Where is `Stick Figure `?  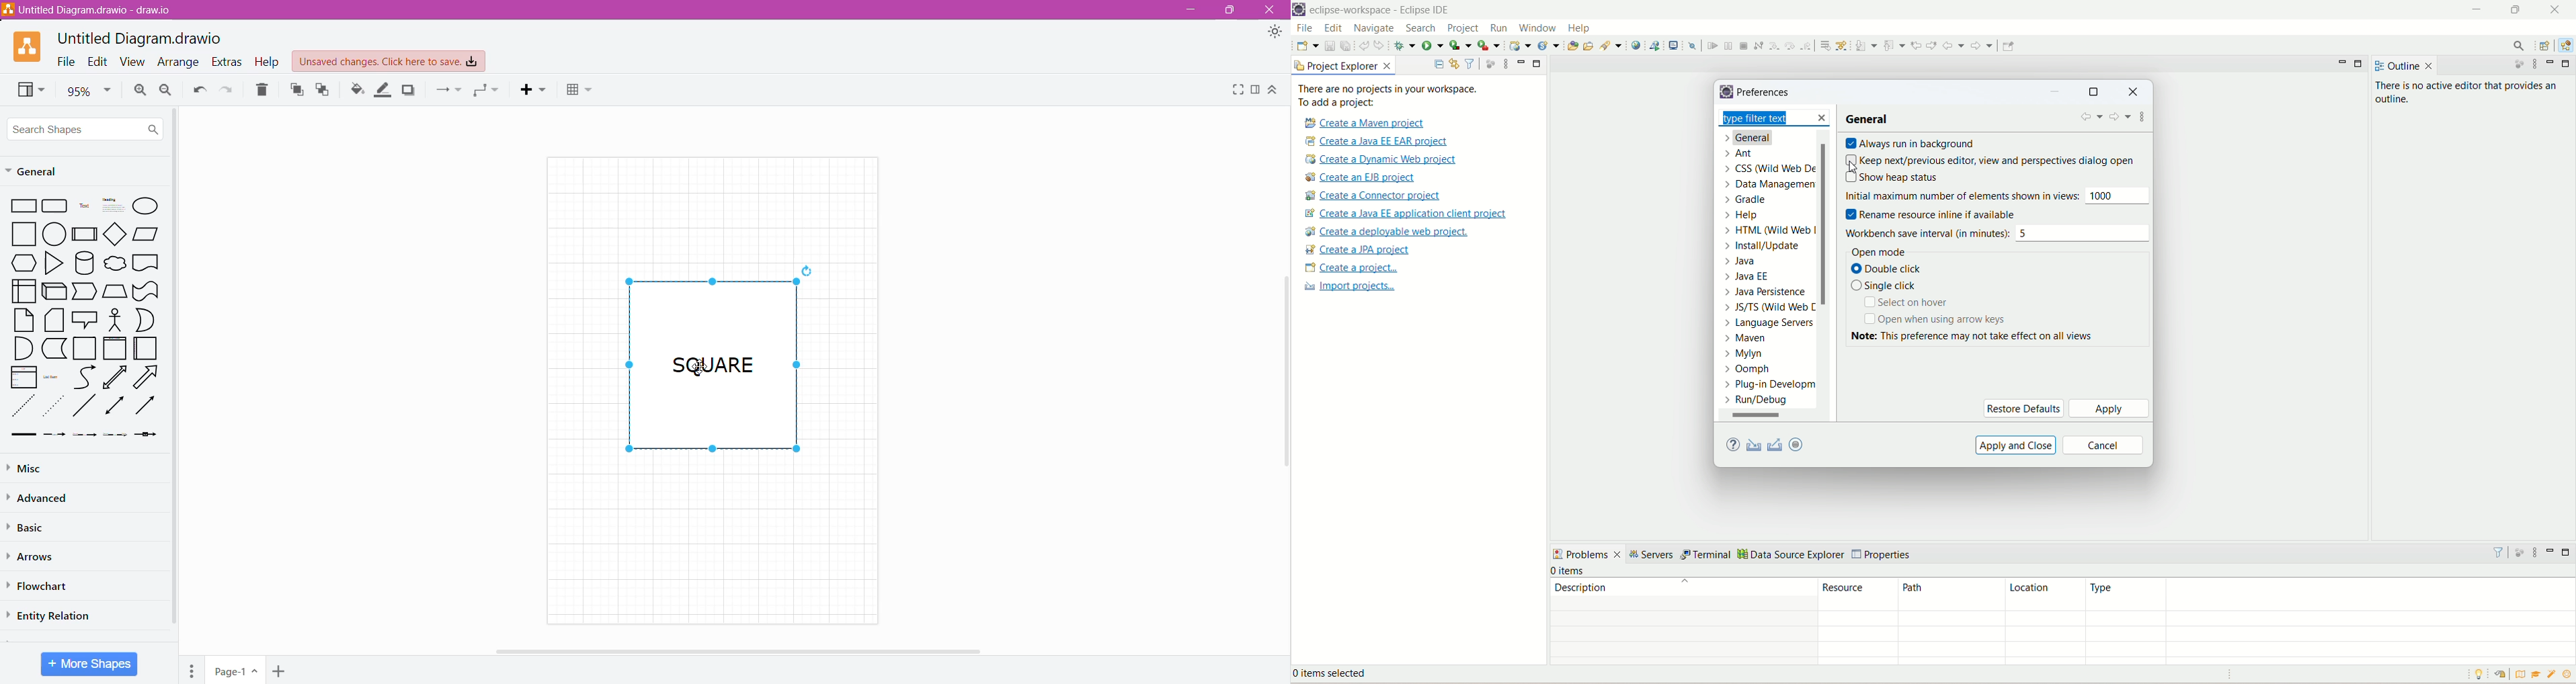
Stick Figure  is located at coordinates (115, 320).